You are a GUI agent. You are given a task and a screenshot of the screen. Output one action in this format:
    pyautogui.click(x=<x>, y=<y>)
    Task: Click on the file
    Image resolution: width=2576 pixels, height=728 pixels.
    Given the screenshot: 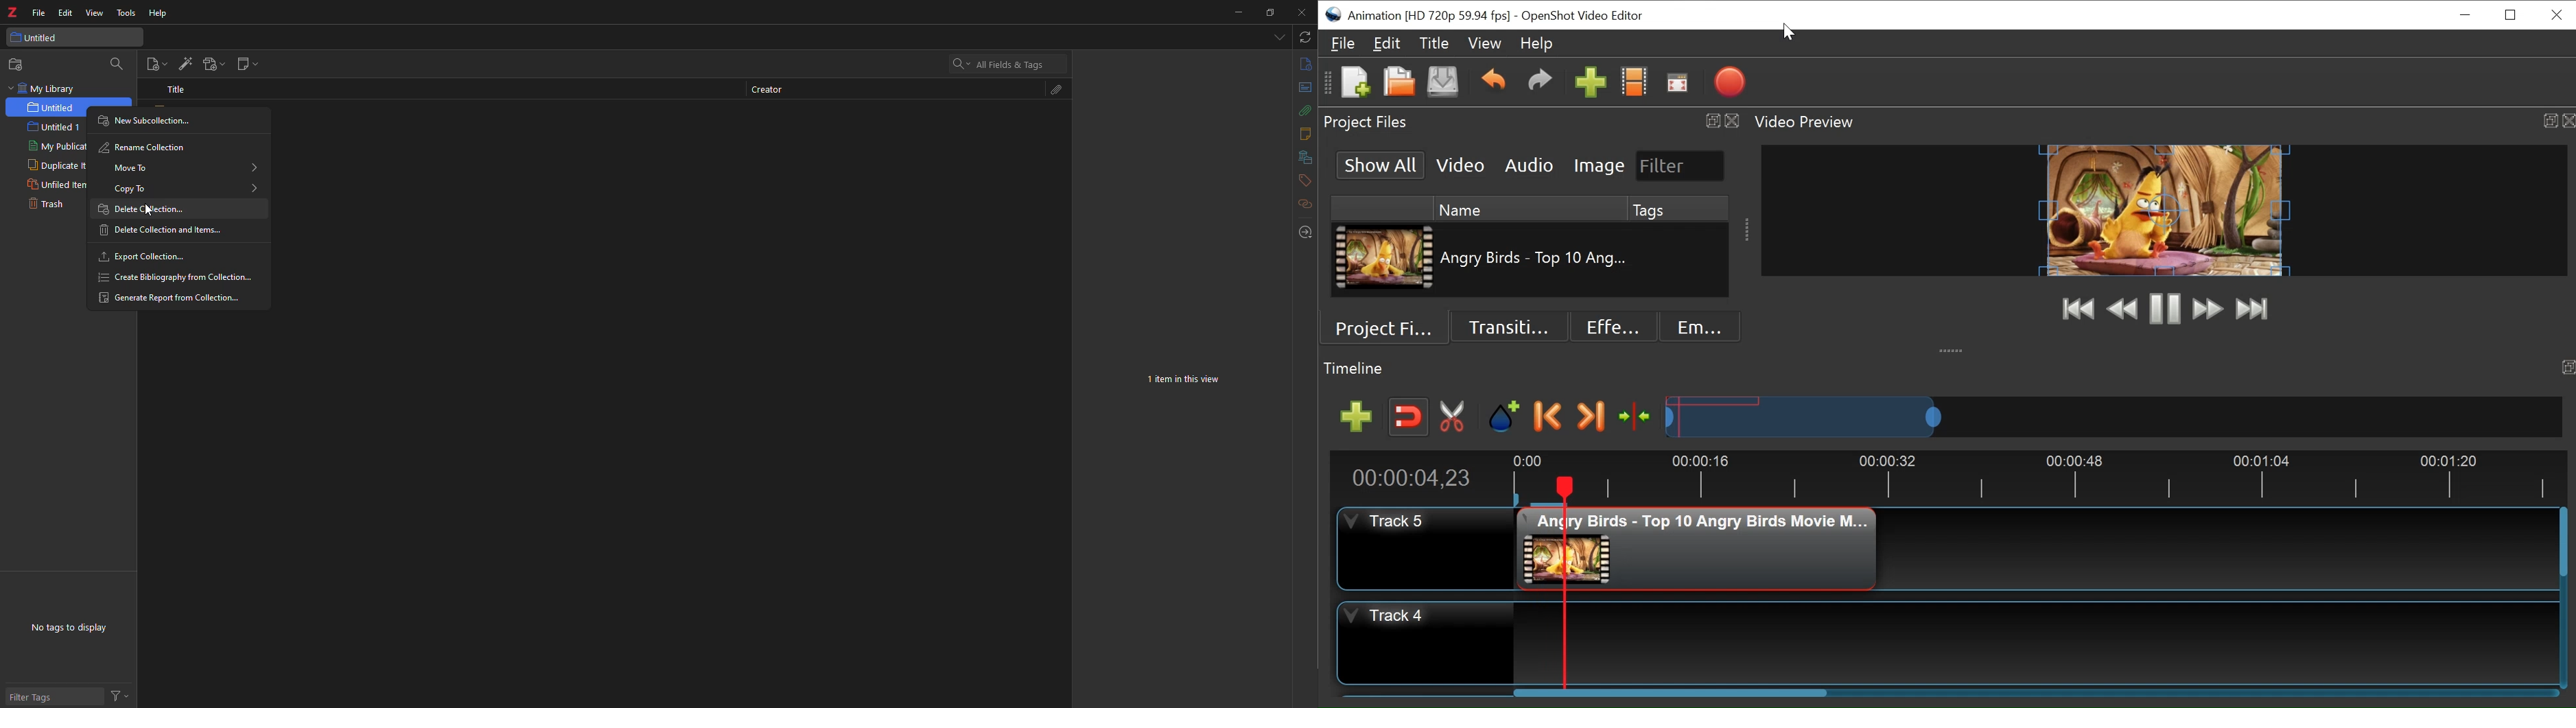 What is the action you would take?
    pyautogui.click(x=34, y=12)
    